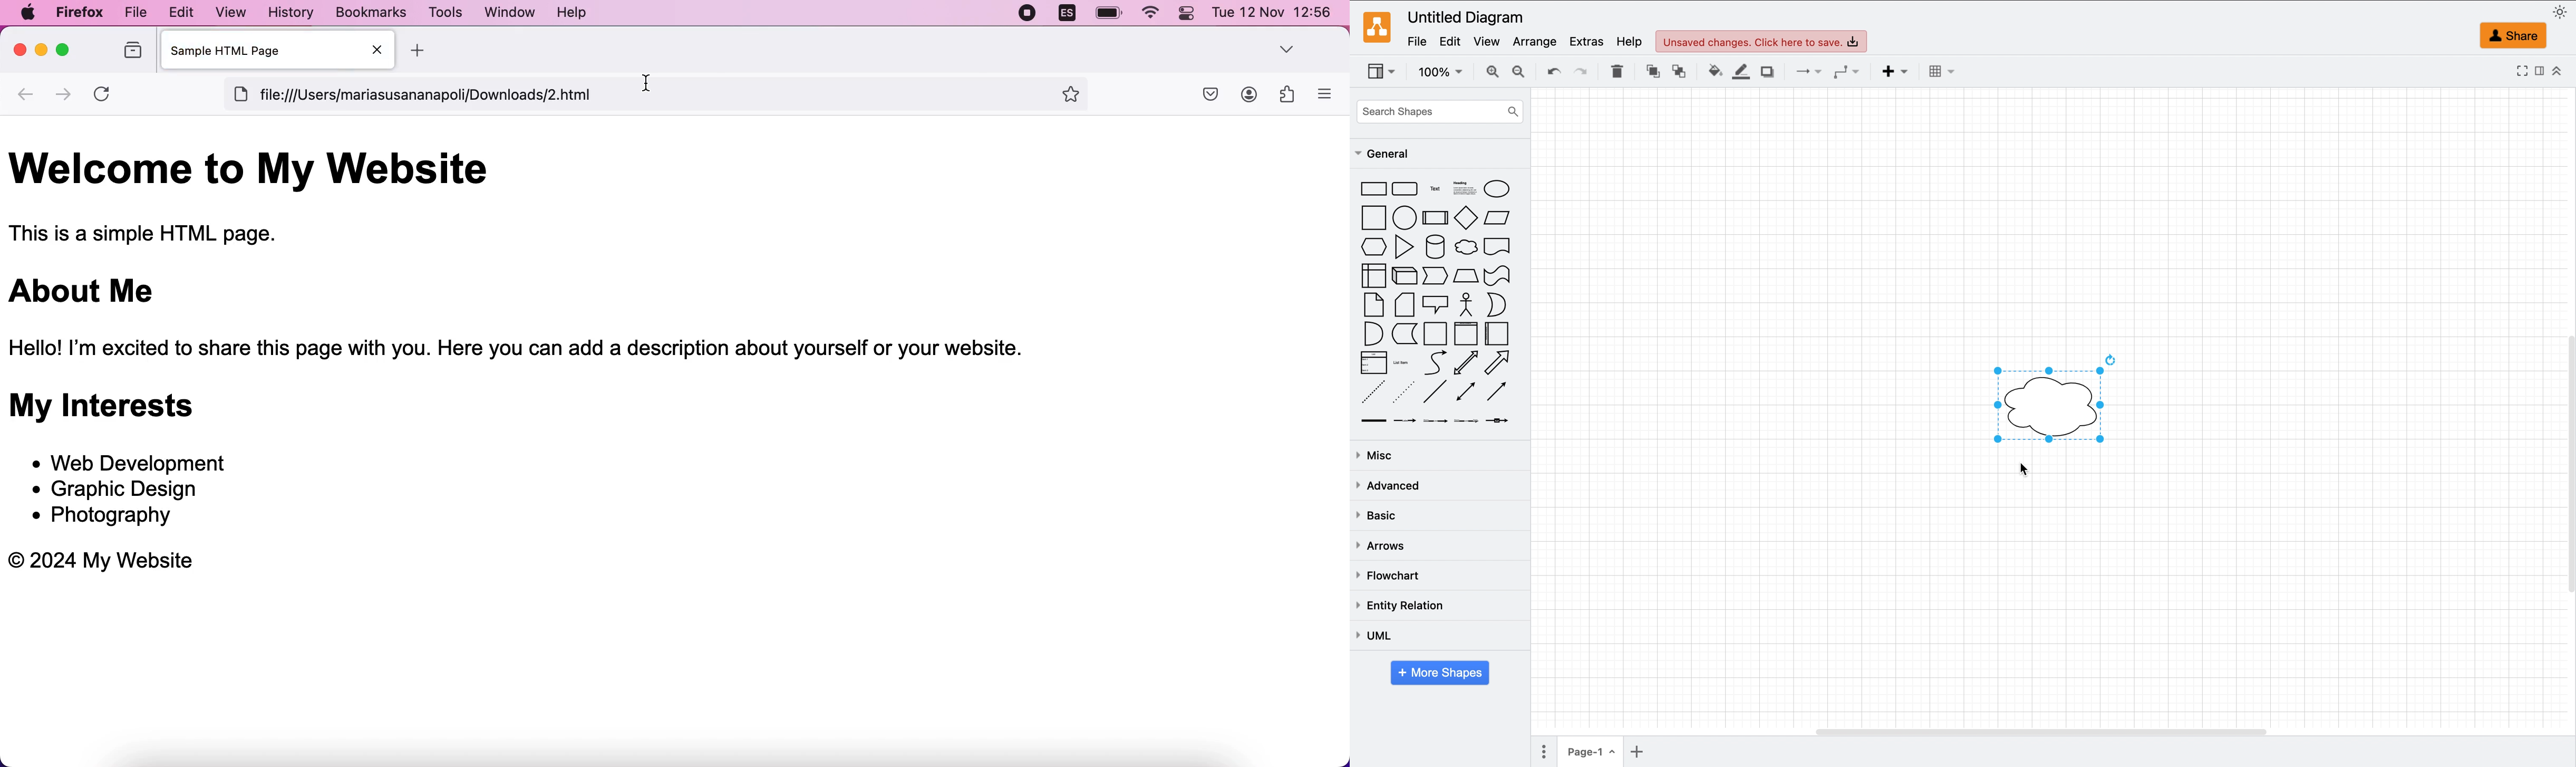  What do you see at coordinates (1436, 673) in the screenshot?
I see `more shapes` at bounding box center [1436, 673].